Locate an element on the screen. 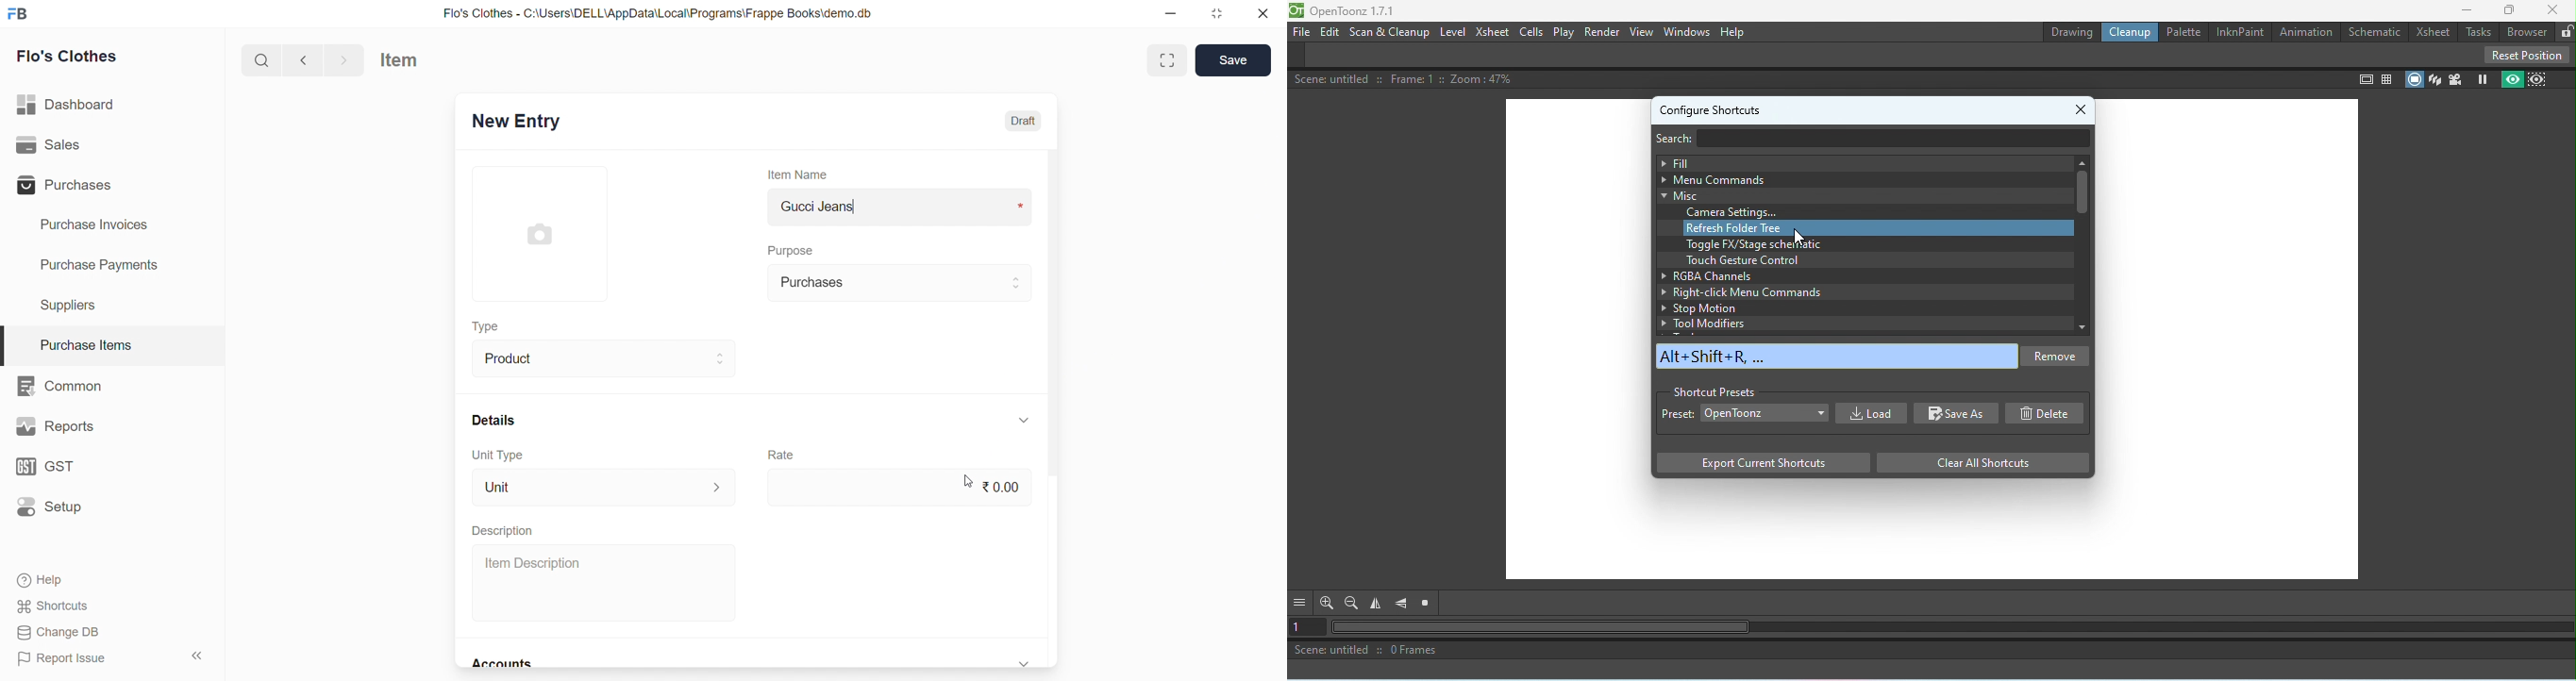 The height and width of the screenshot is (700, 2576). close is located at coordinates (1259, 13).